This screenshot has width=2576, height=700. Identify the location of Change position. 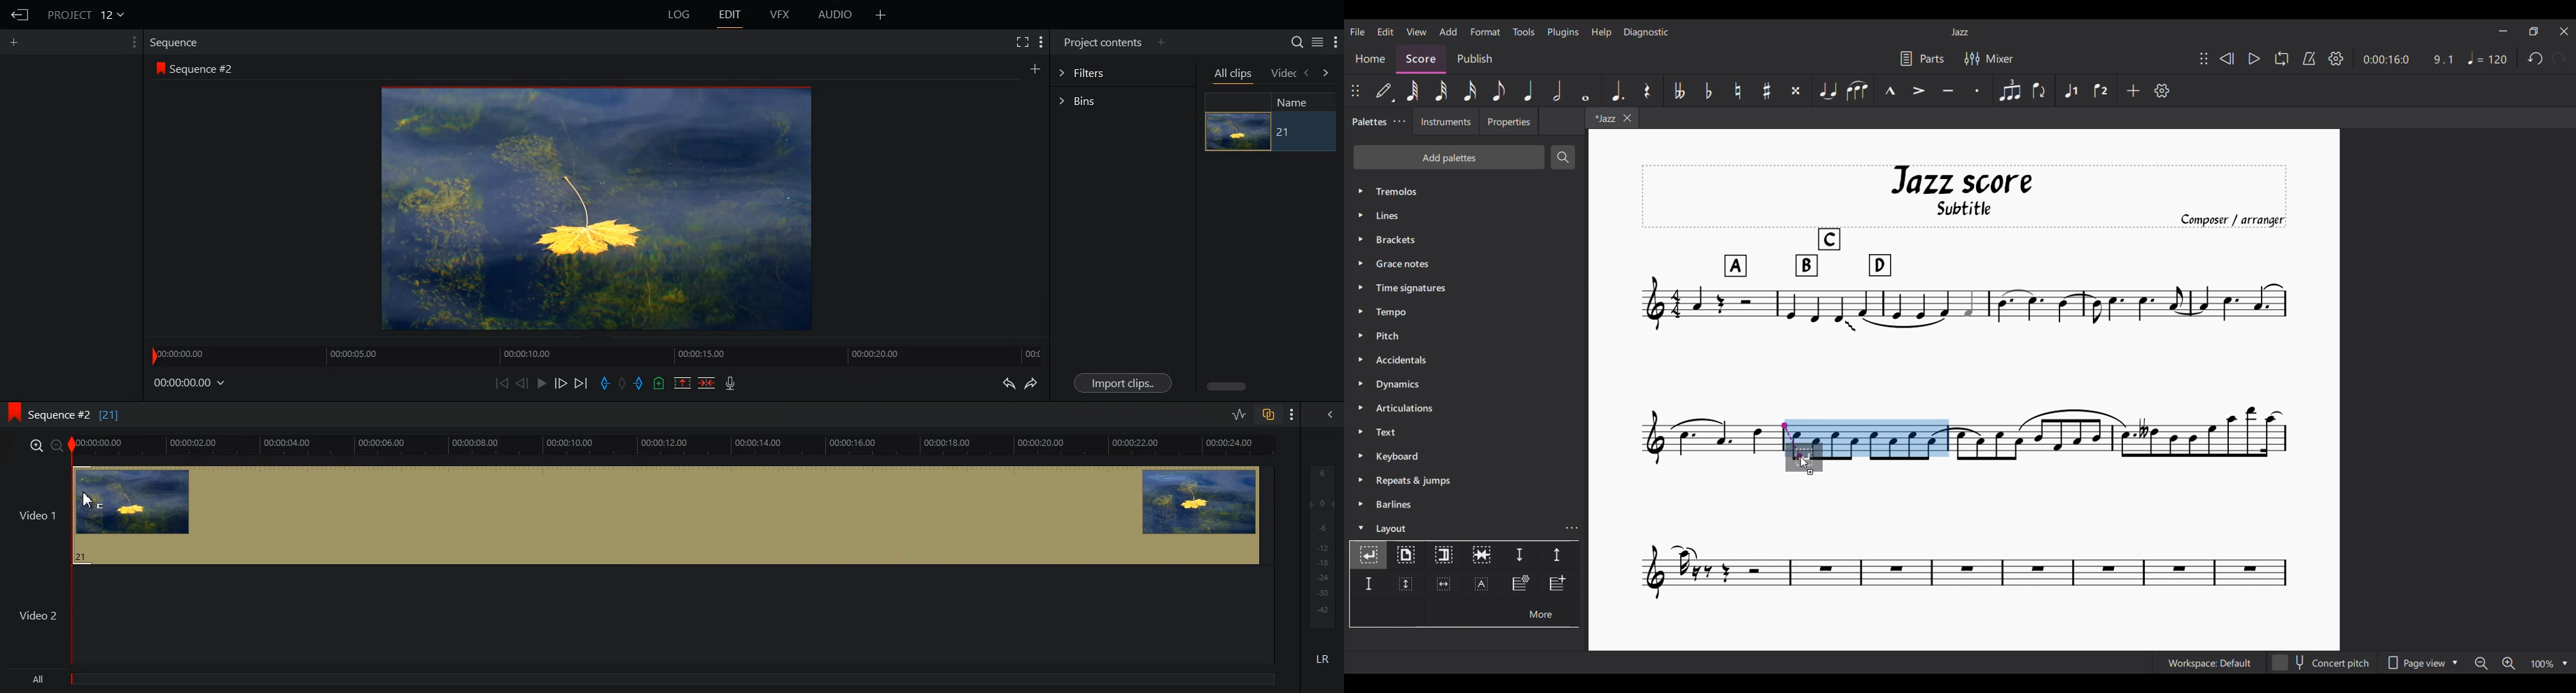
(1355, 90).